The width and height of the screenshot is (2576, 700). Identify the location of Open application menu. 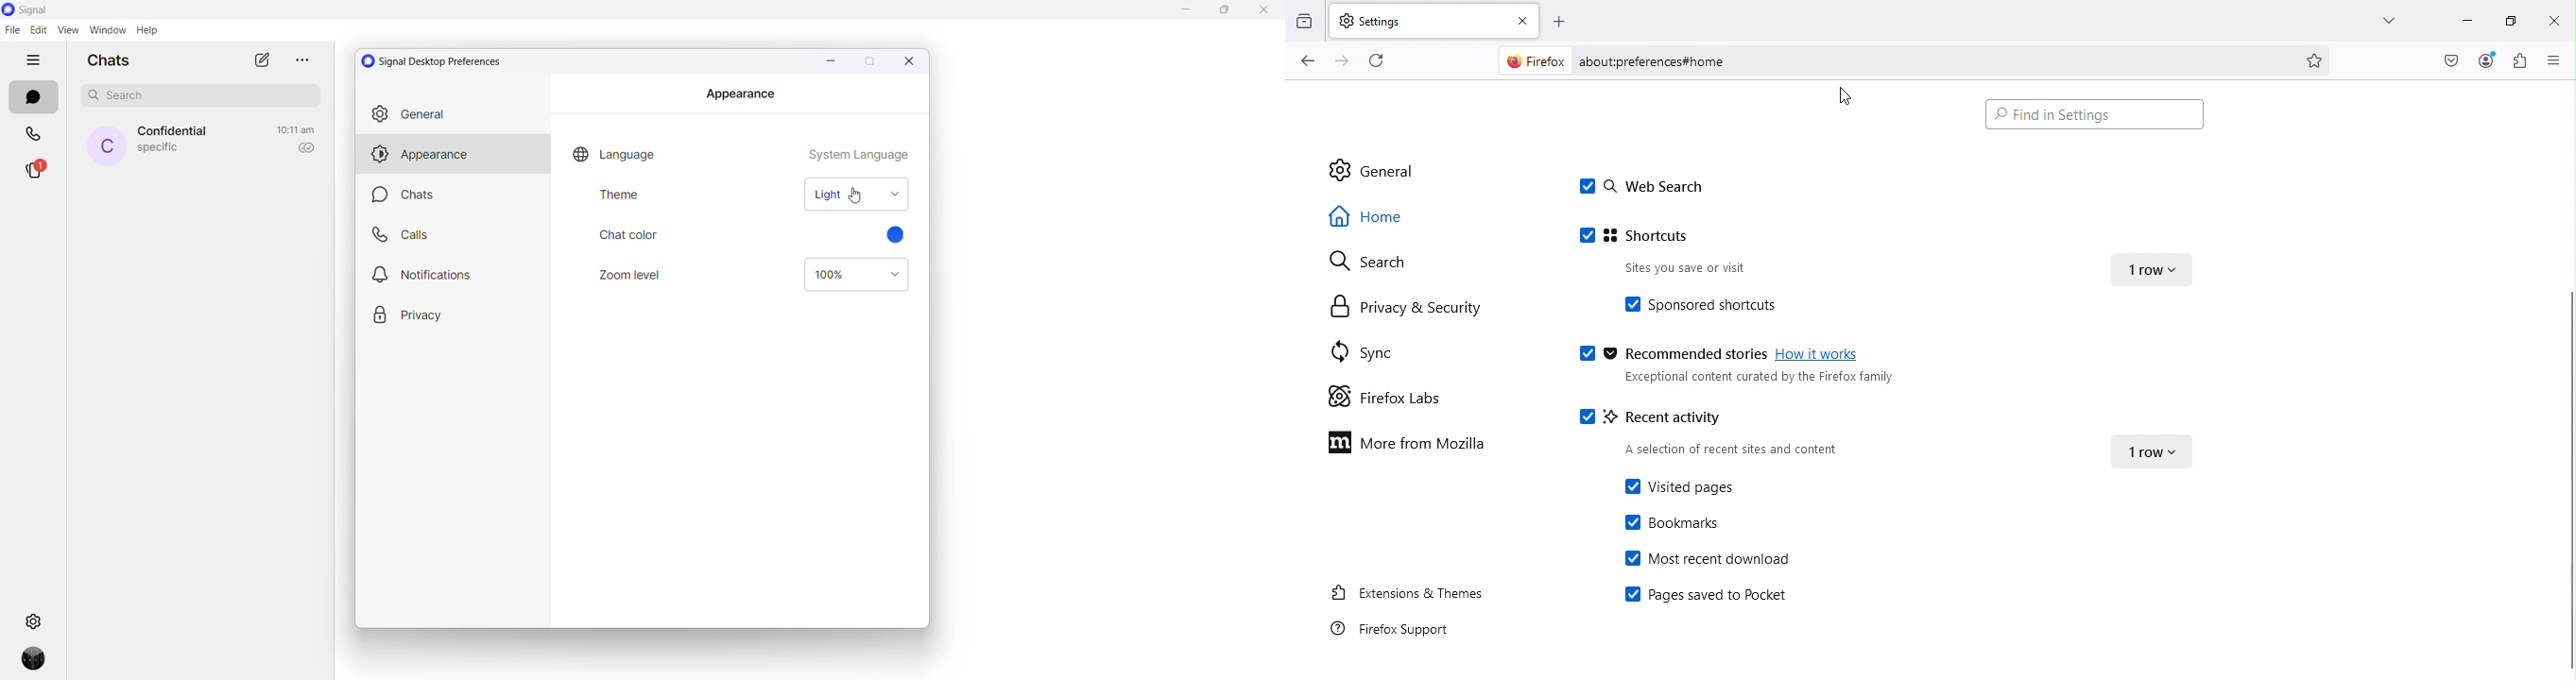
(2555, 61).